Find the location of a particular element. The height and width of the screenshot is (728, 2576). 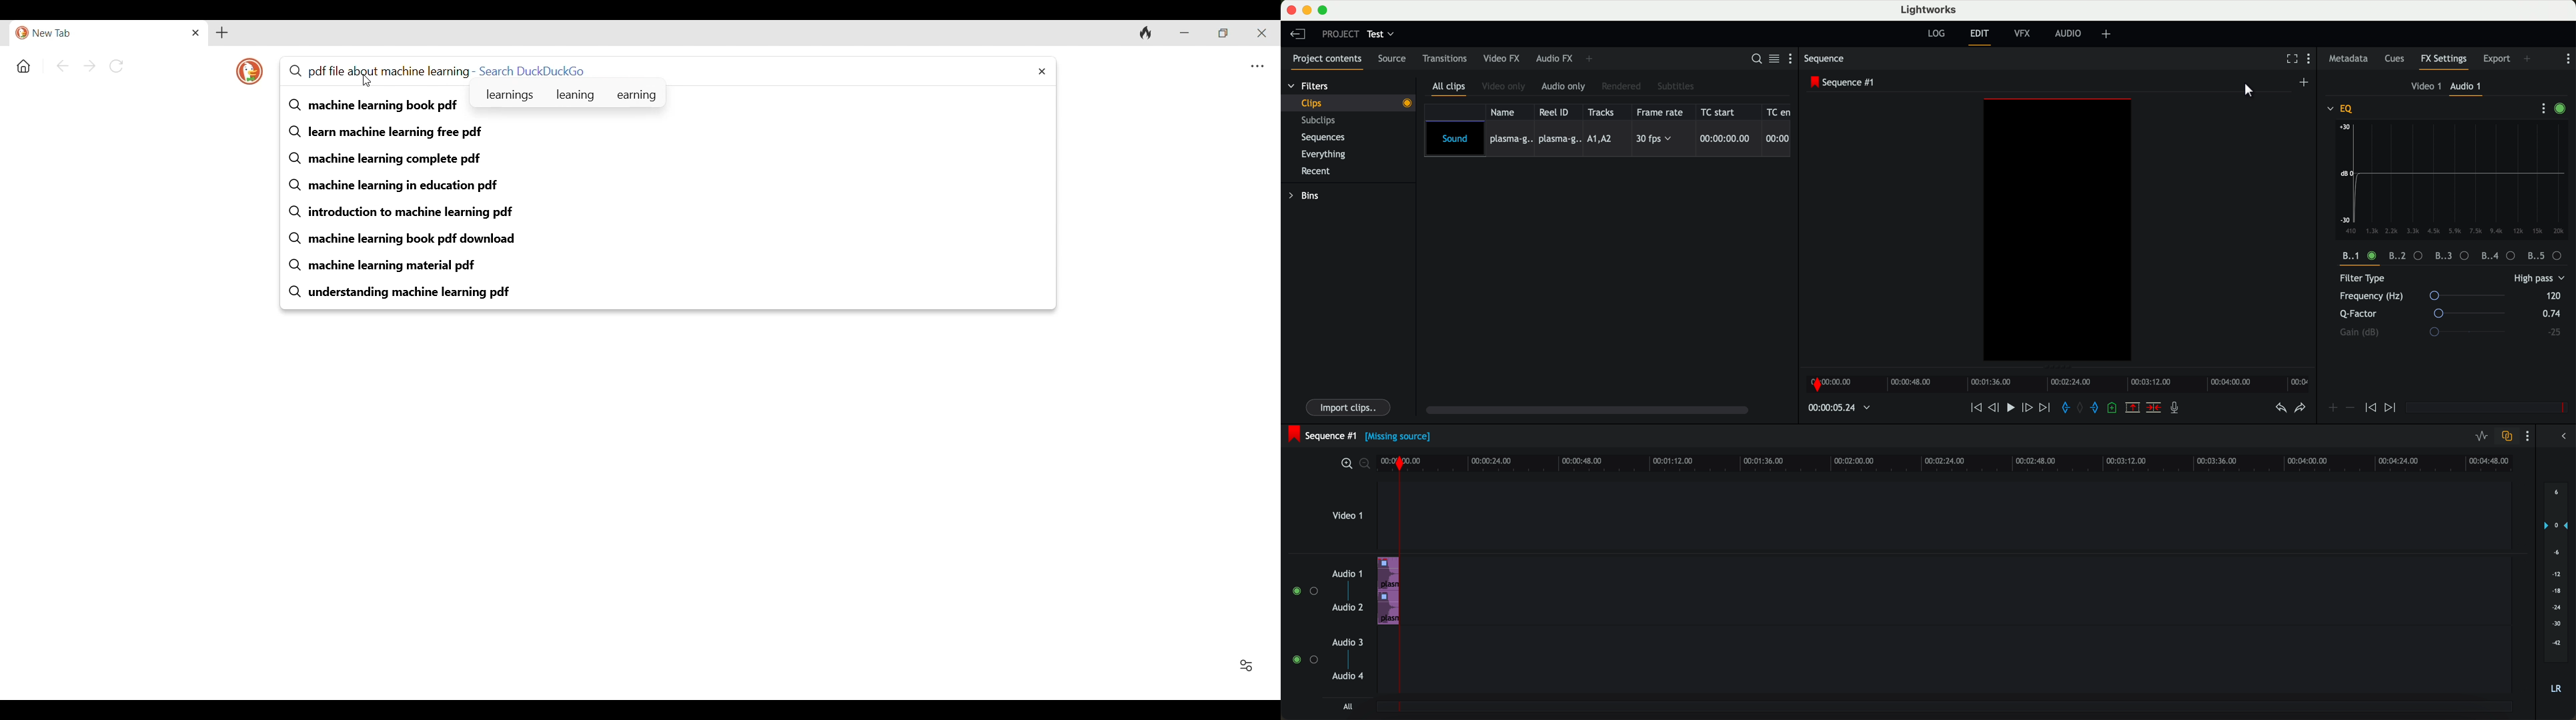

VFX is located at coordinates (2025, 35).